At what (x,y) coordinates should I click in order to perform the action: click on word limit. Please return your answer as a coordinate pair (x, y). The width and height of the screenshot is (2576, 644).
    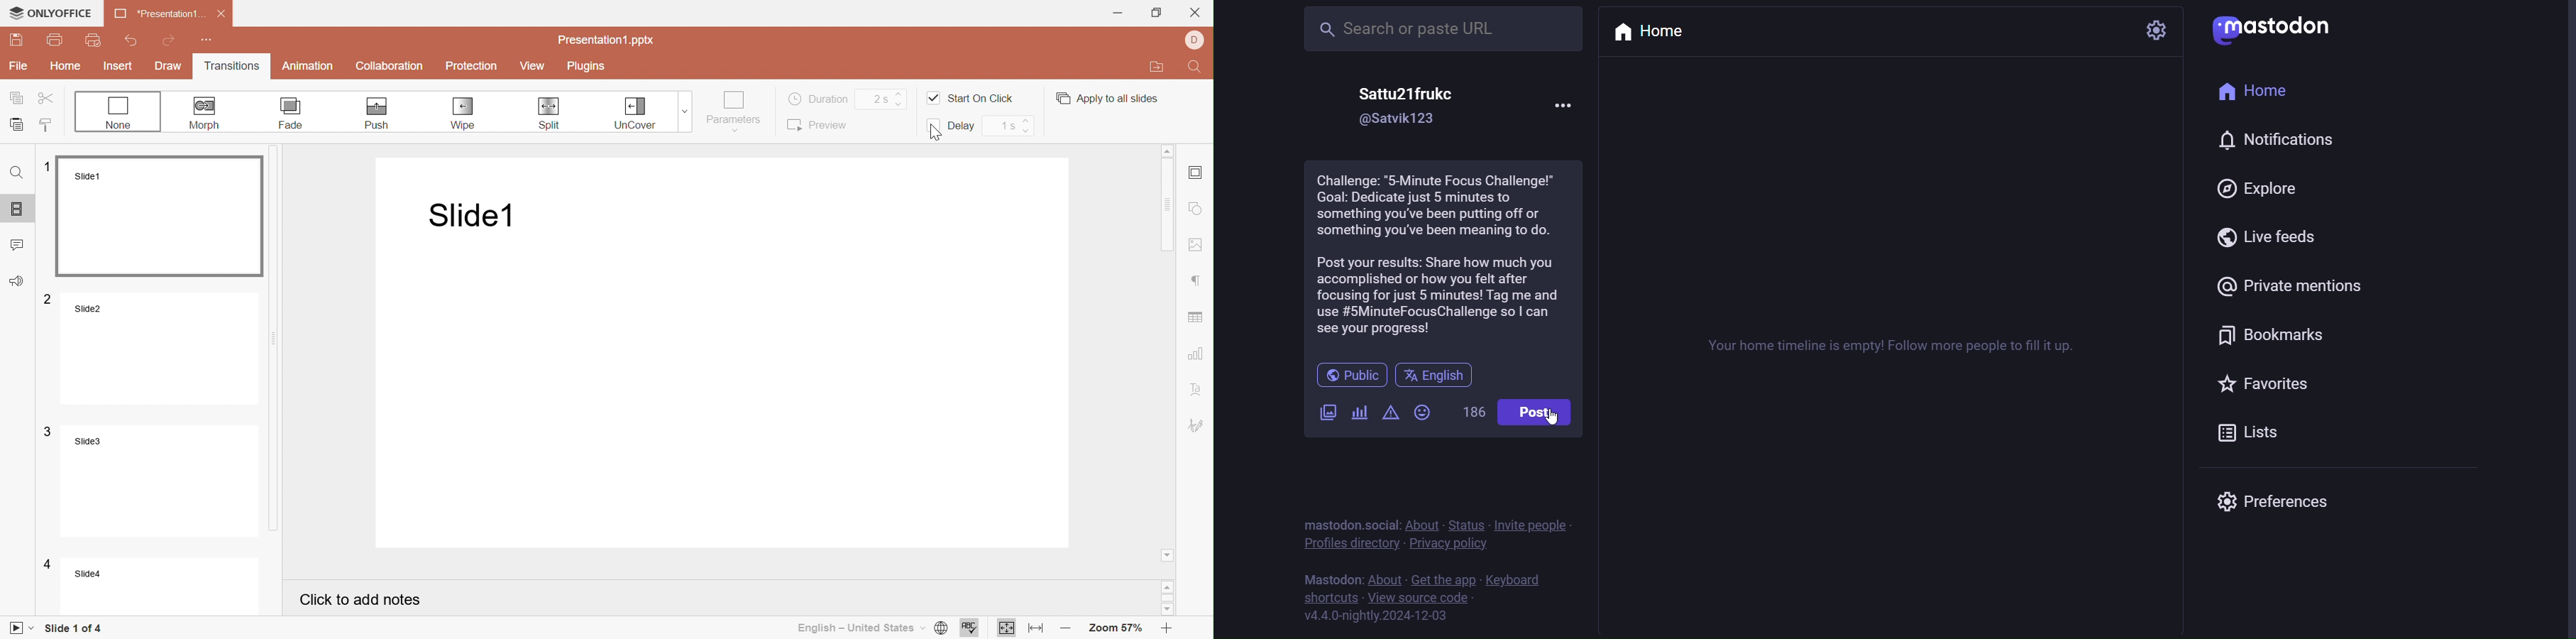
    Looking at the image, I should click on (1476, 412).